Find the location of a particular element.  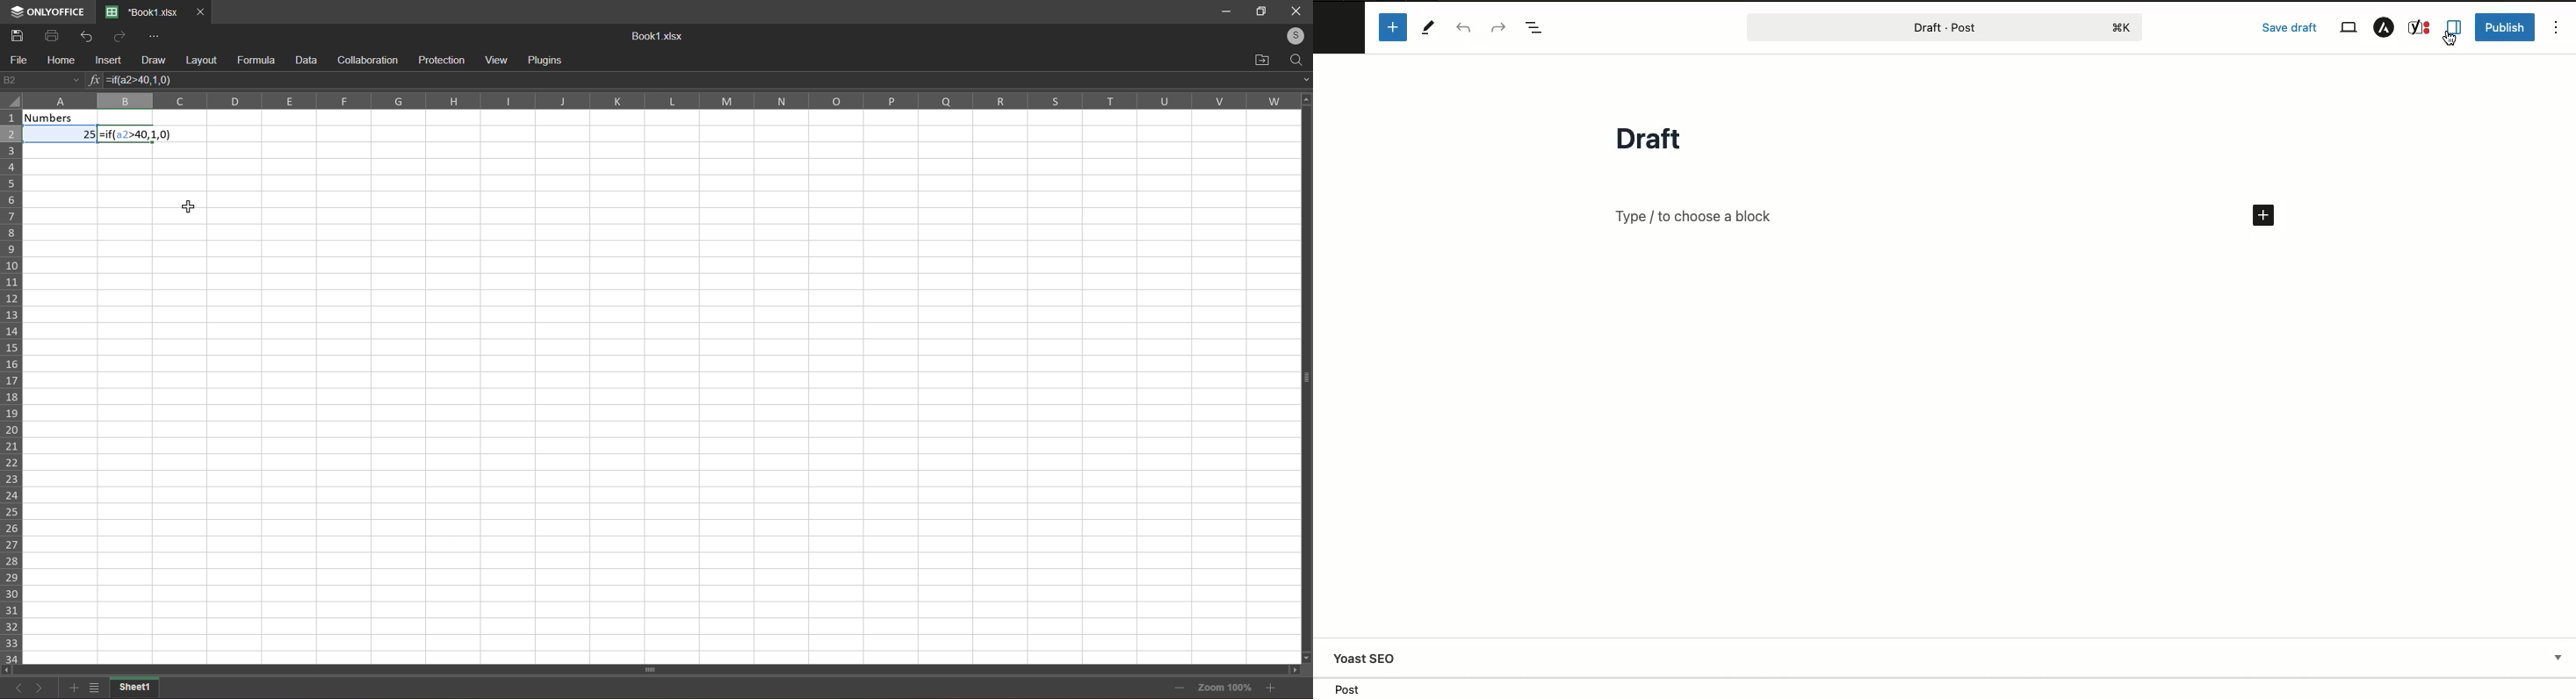

Redo is located at coordinates (1502, 27).